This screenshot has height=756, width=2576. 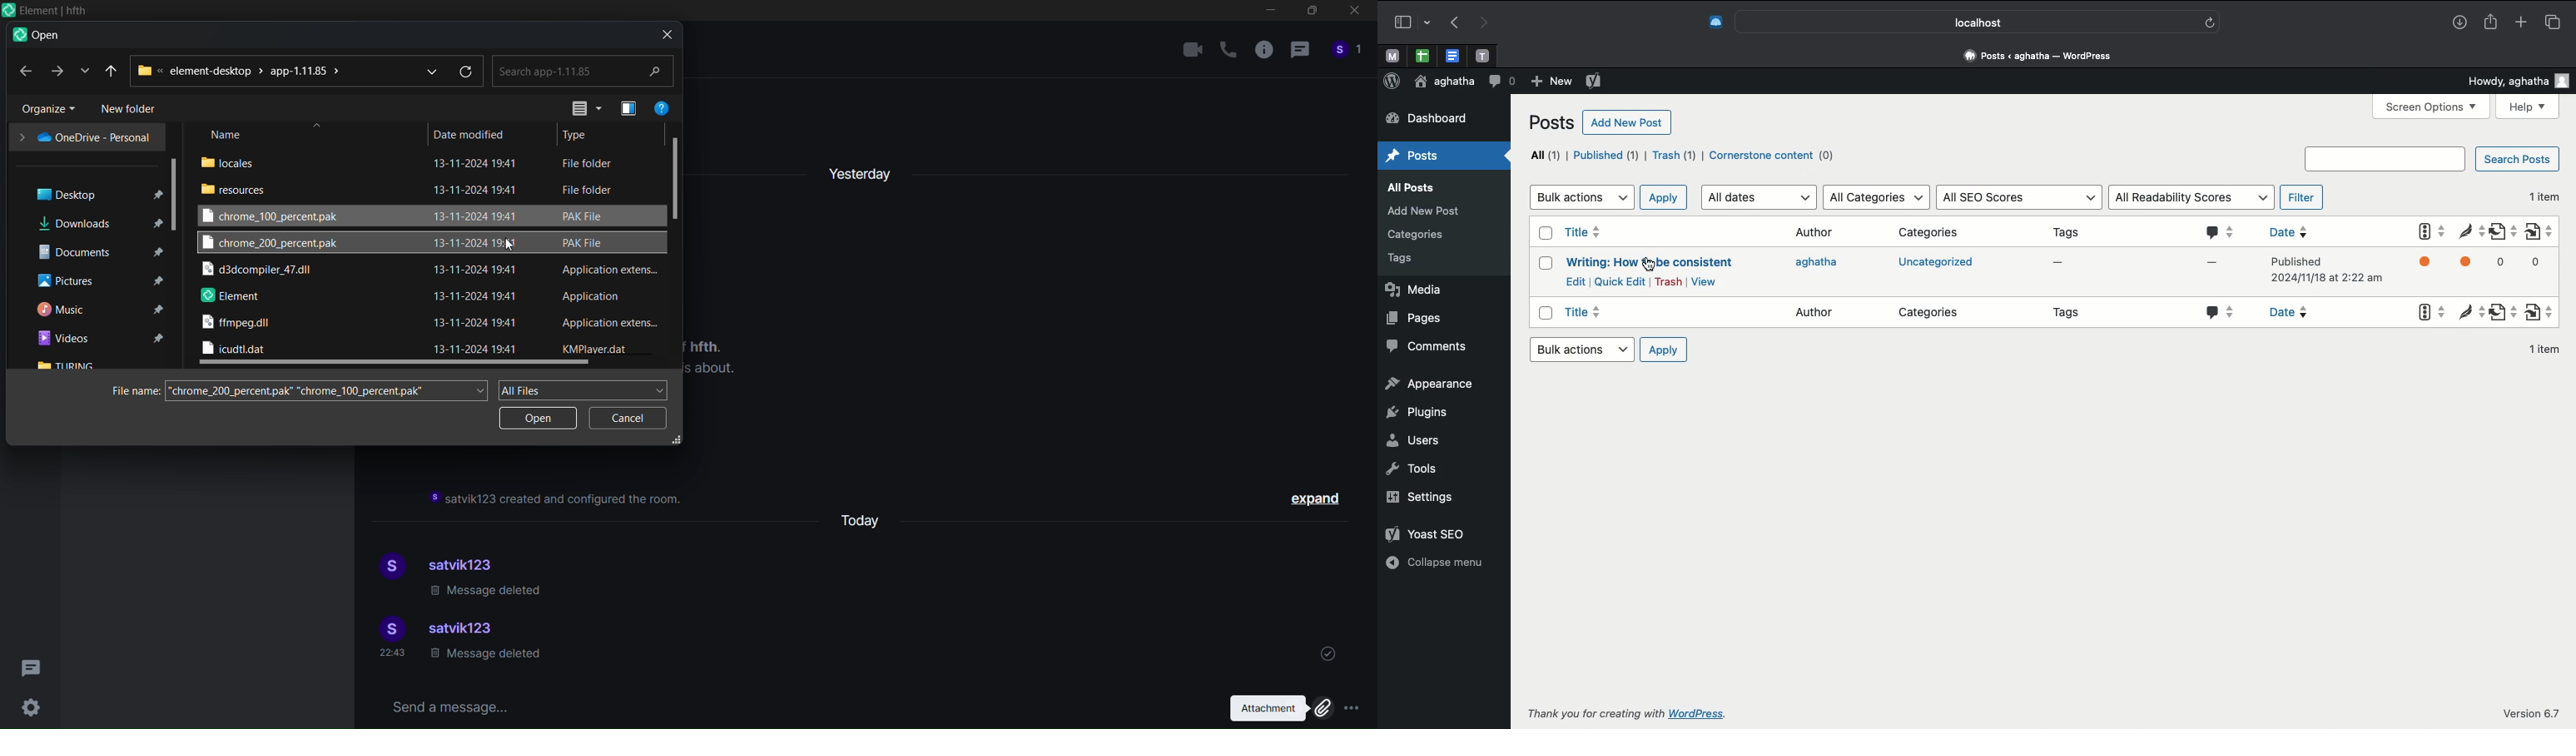 What do you see at coordinates (1935, 265) in the screenshot?
I see `uncategorized` at bounding box center [1935, 265].